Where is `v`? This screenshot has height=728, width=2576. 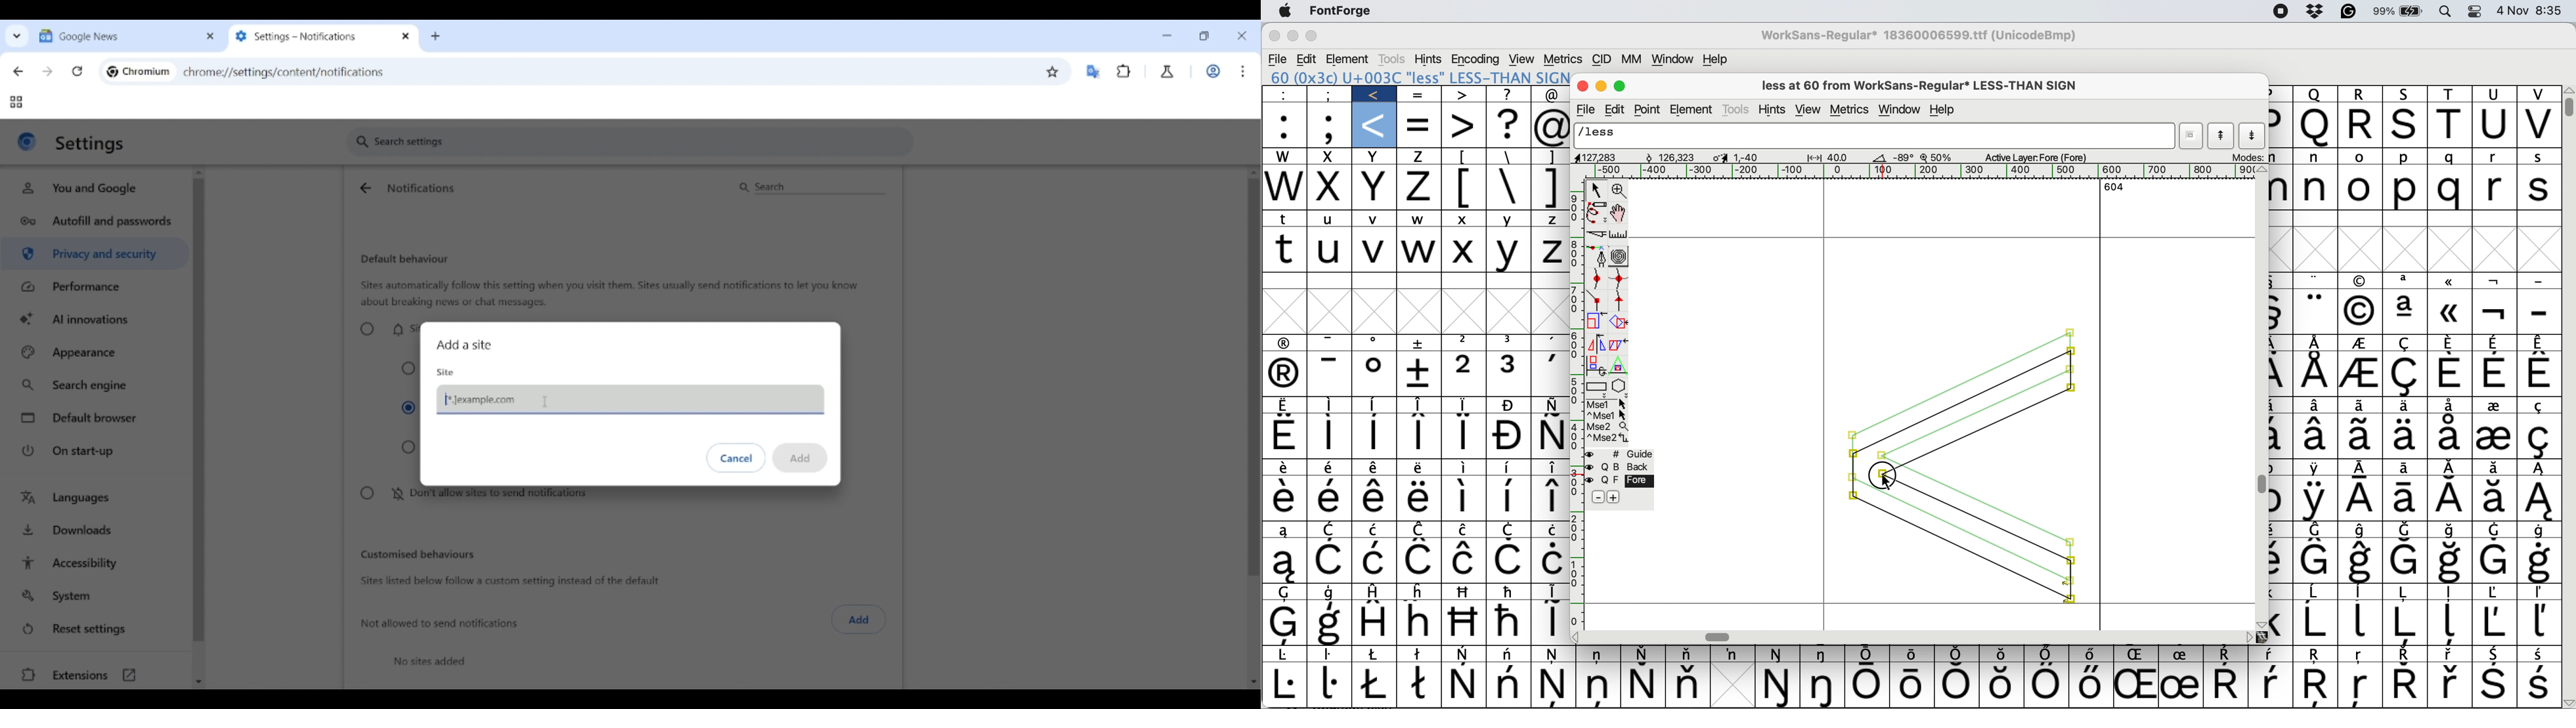 v is located at coordinates (2537, 124).